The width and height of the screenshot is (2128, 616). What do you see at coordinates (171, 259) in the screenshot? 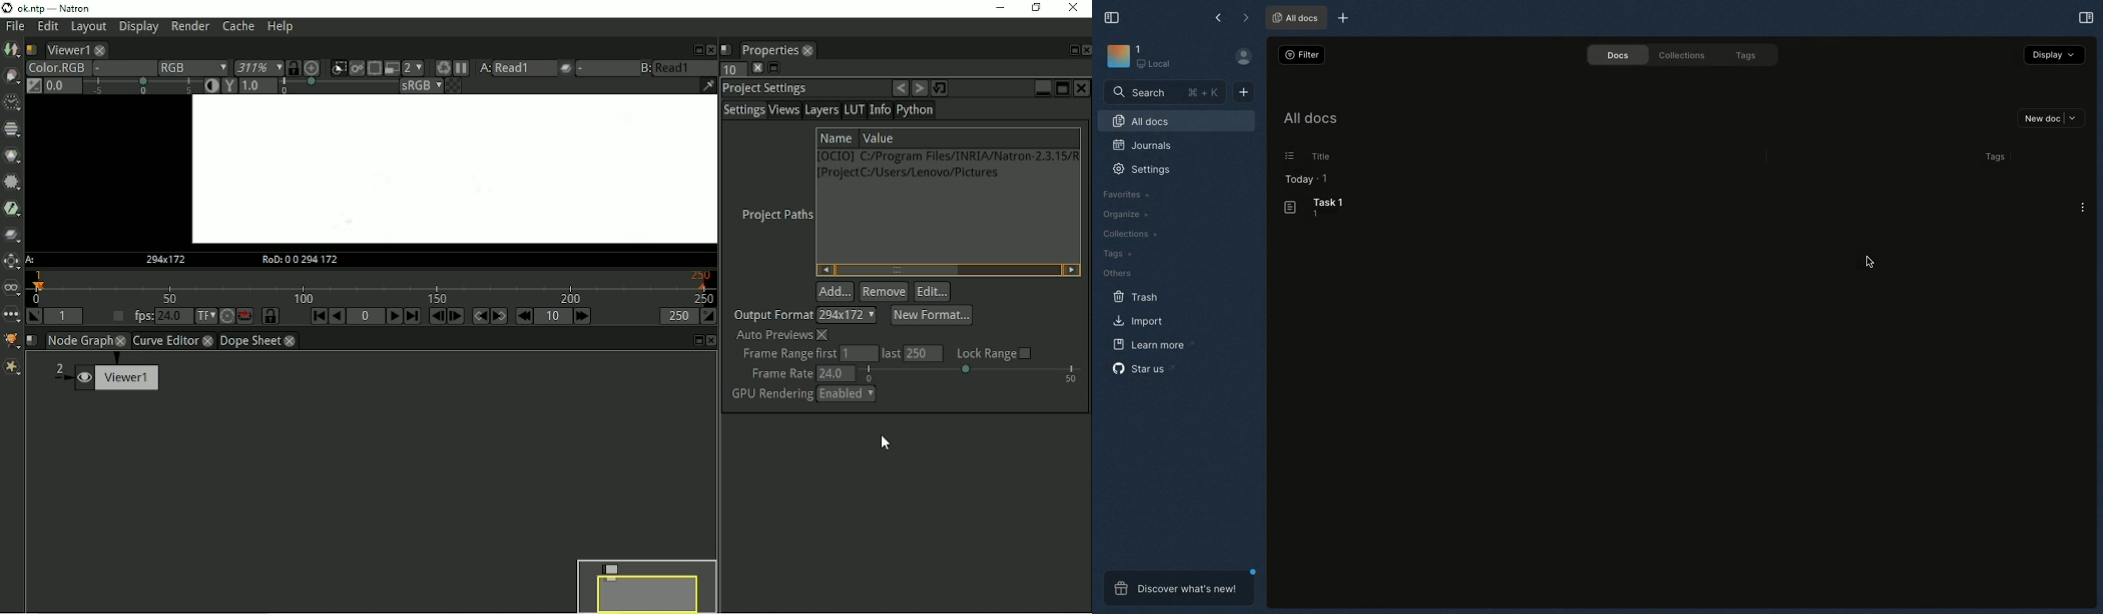
I see `HD` at bounding box center [171, 259].